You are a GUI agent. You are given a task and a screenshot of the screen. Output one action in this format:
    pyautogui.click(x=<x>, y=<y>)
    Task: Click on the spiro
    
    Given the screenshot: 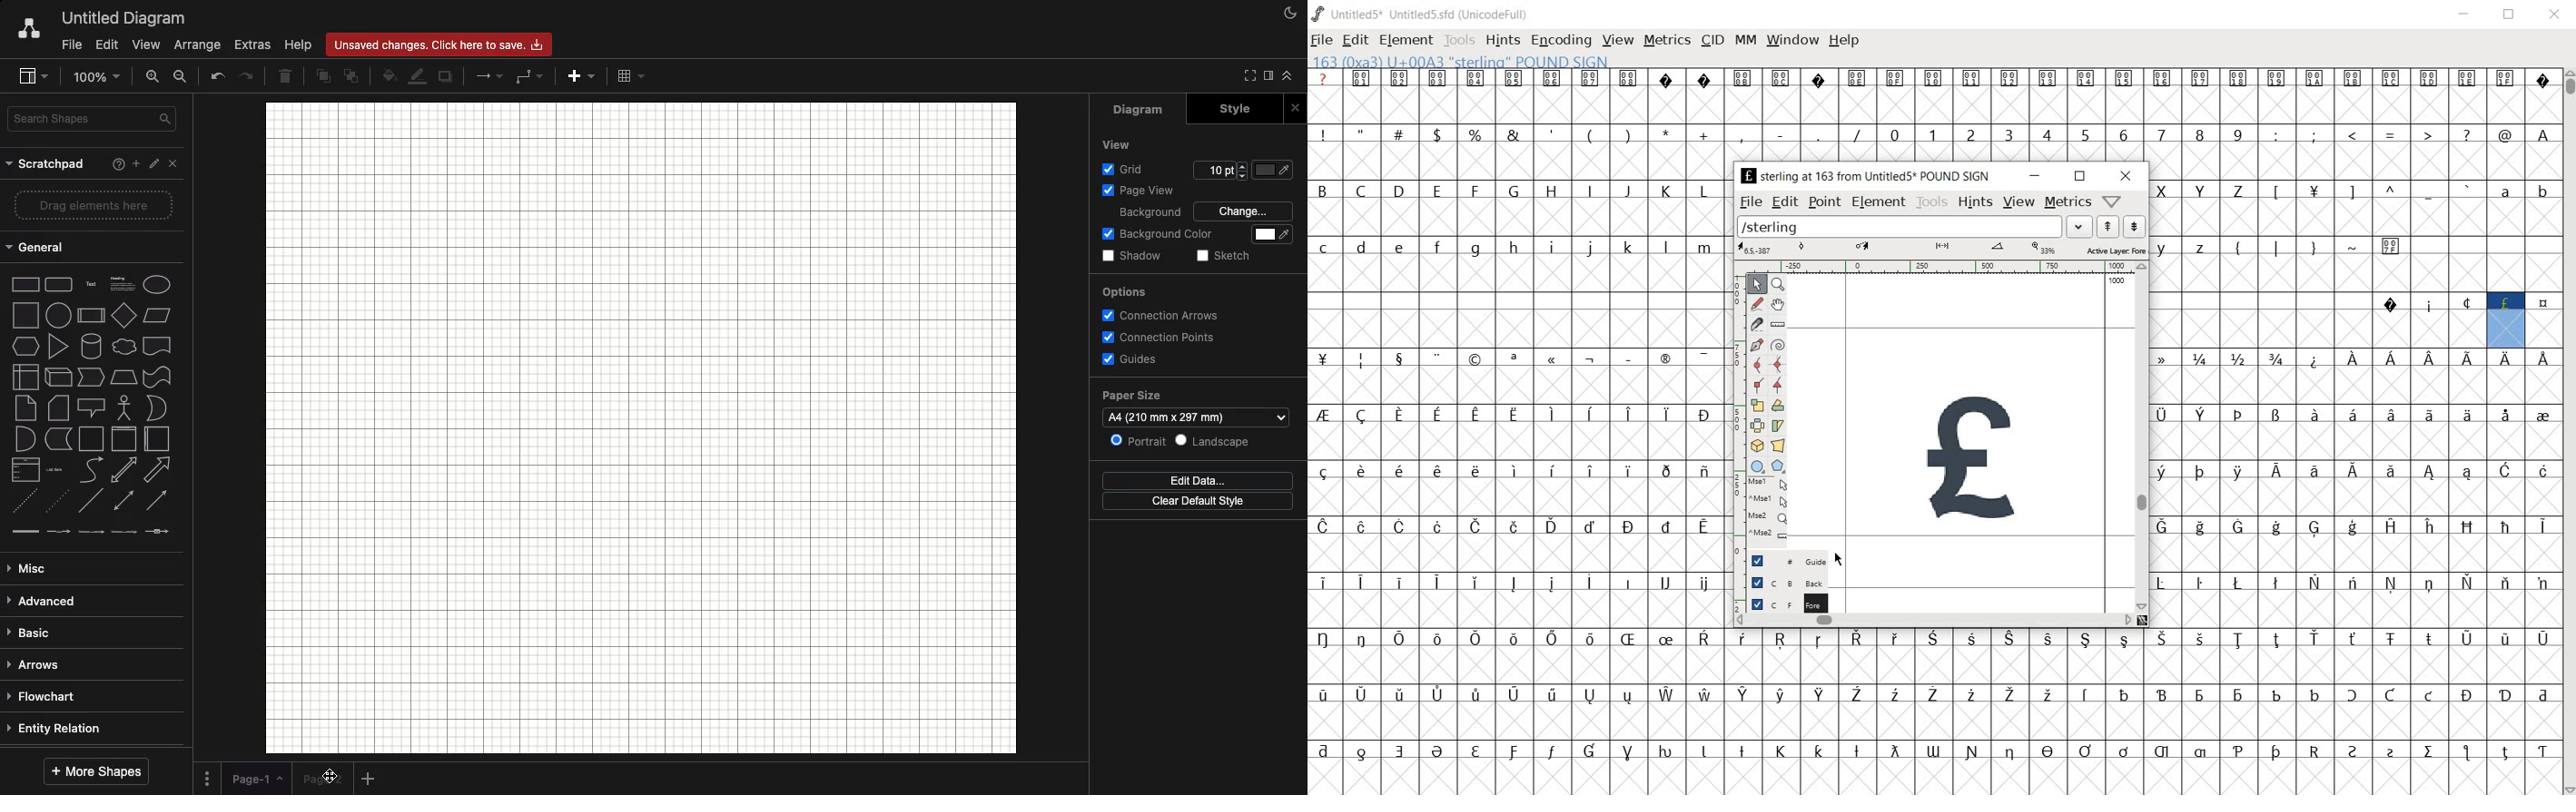 What is the action you would take?
    pyautogui.click(x=1778, y=344)
    